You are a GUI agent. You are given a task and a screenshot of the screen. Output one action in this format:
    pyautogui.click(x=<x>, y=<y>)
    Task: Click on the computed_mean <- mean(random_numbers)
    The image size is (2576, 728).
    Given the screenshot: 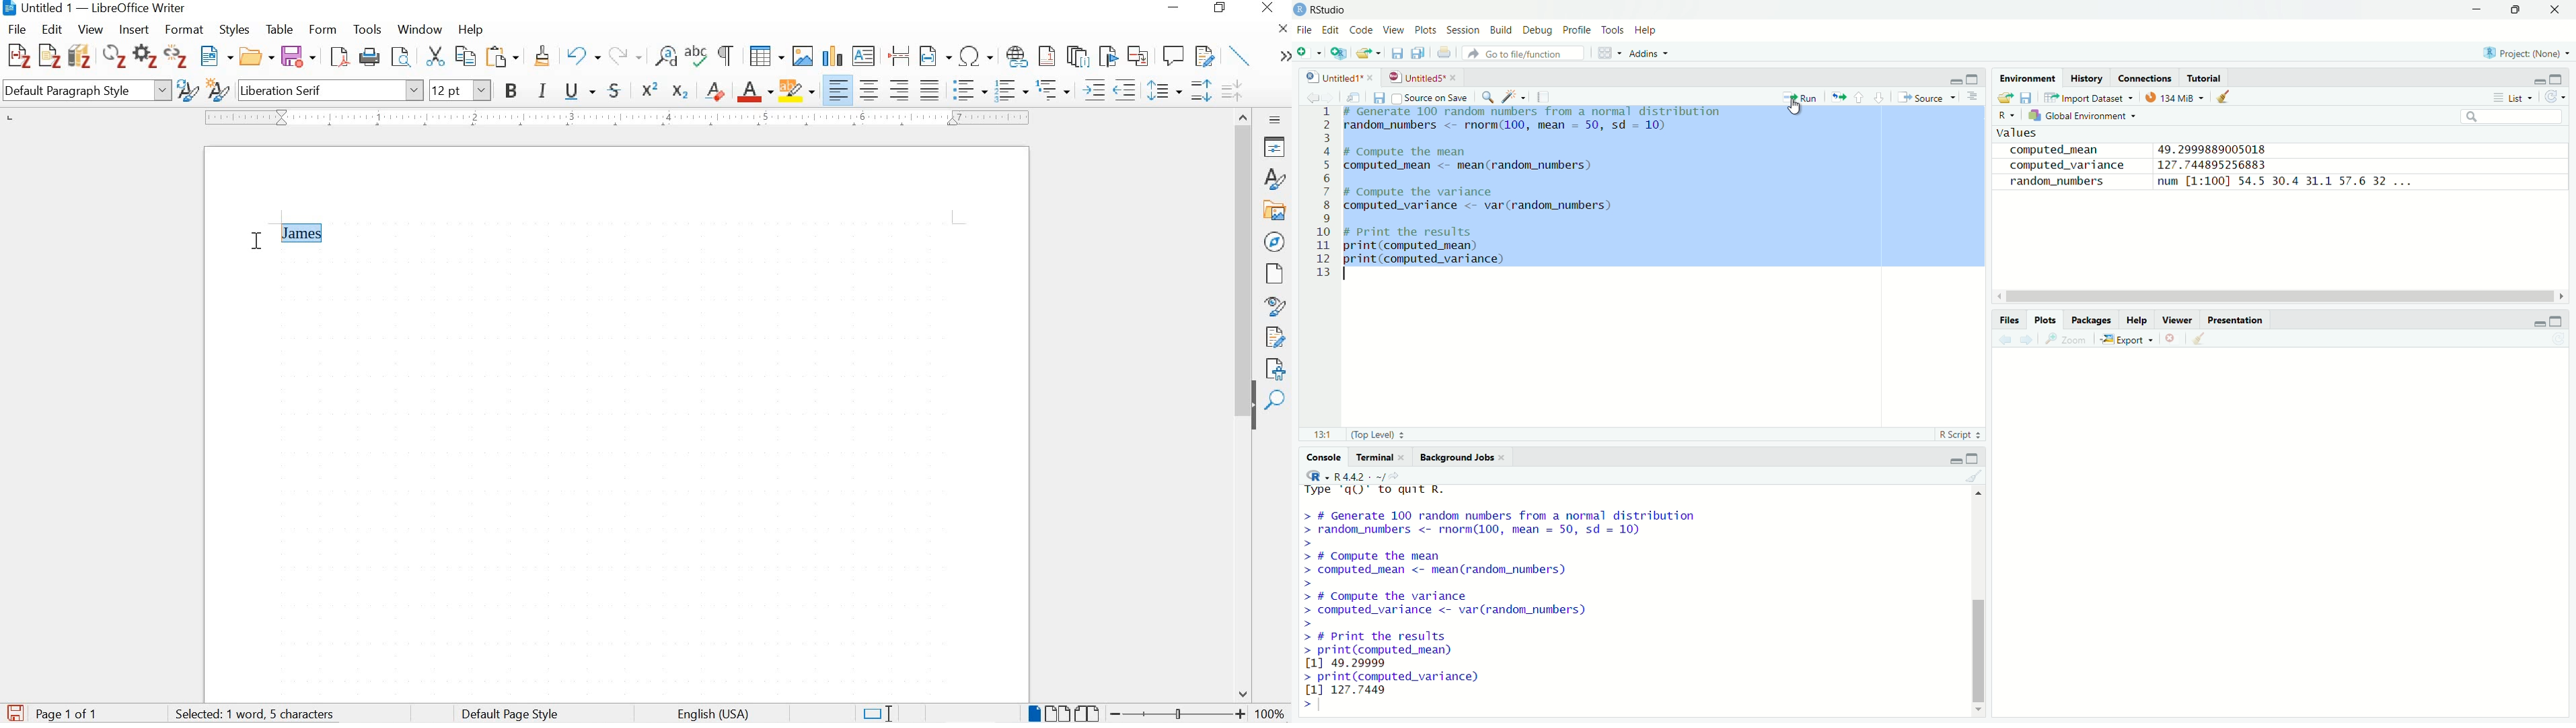 What is the action you would take?
    pyautogui.click(x=1491, y=168)
    